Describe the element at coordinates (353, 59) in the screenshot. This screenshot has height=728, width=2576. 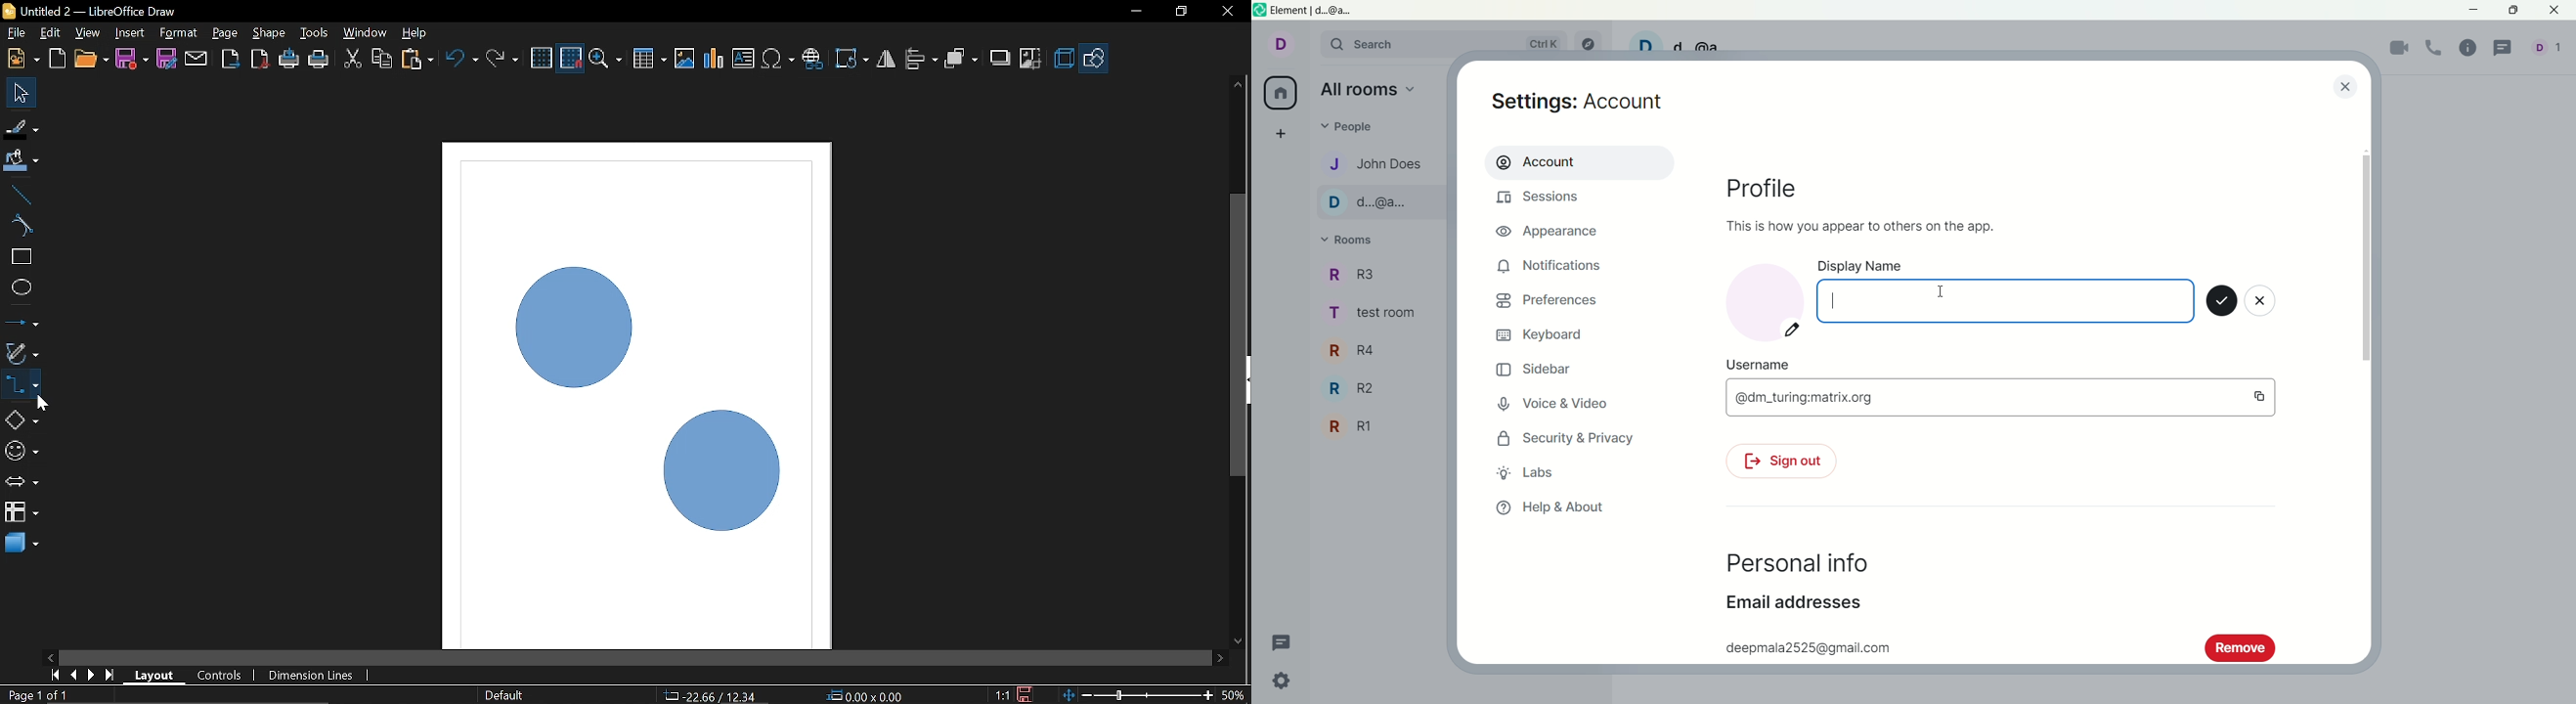
I see `CUt ` at that location.